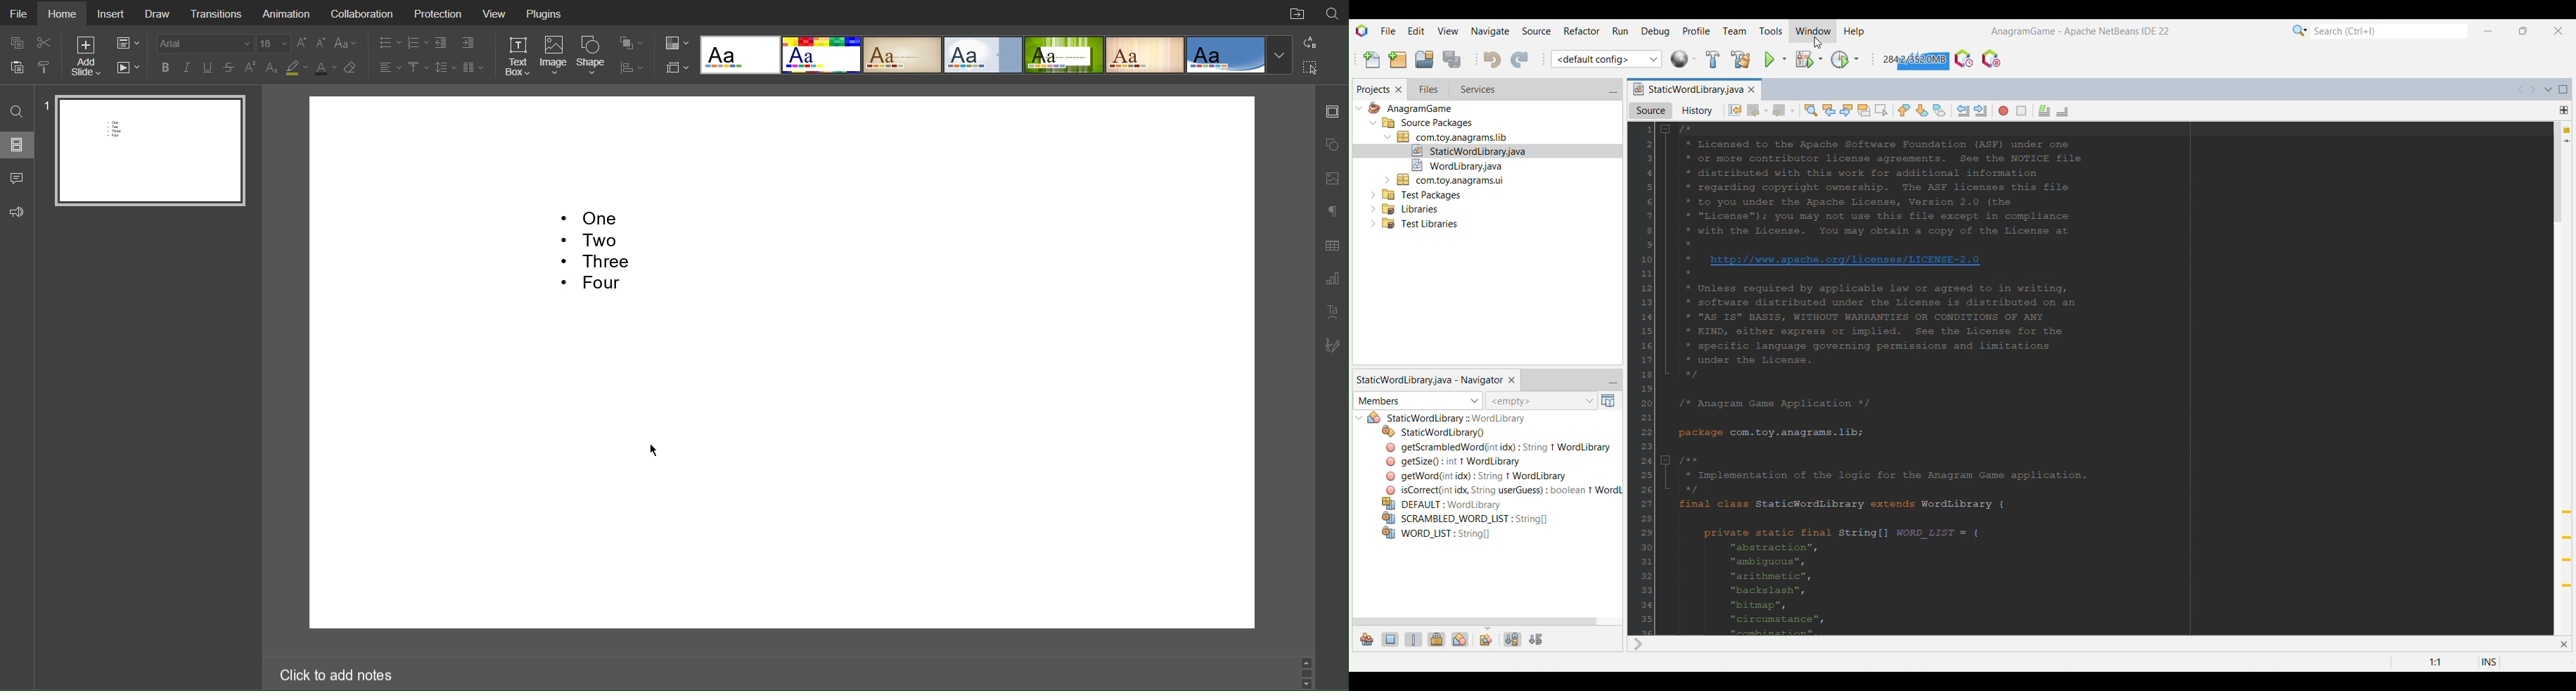 Image resolution: width=2576 pixels, height=700 pixels. Describe the element at coordinates (1331, 343) in the screenshot. I see `Signature` at that location.